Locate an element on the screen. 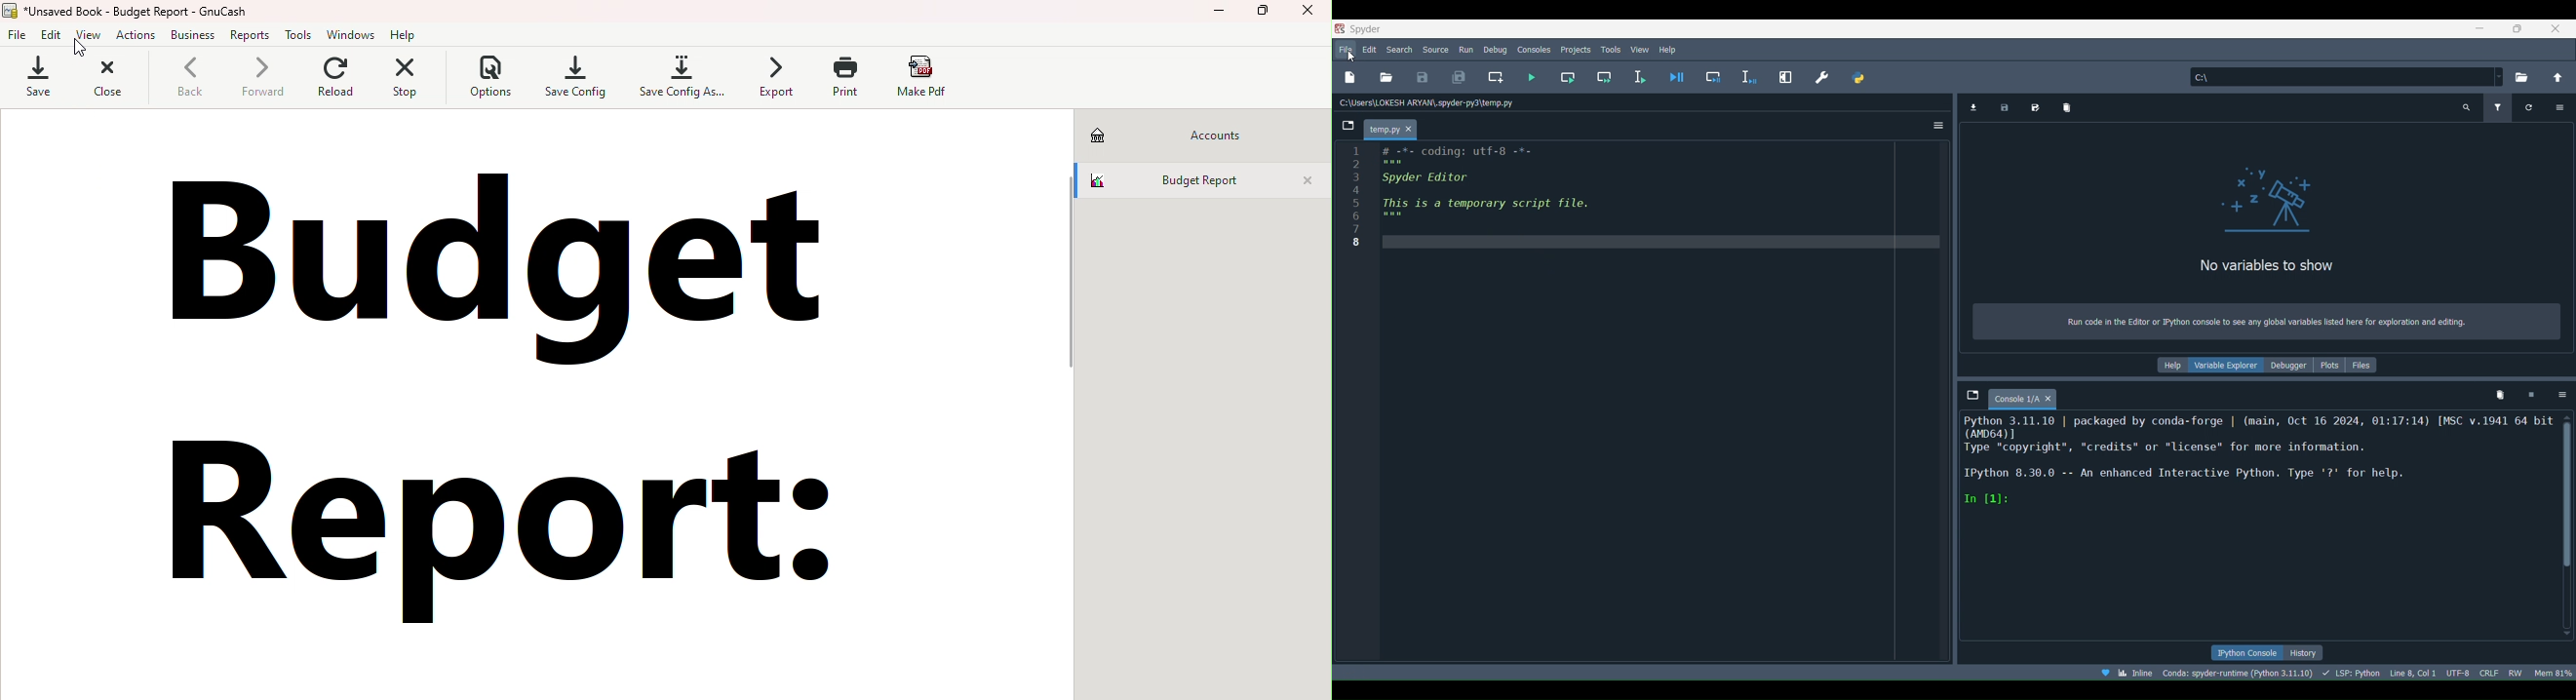 The width and height of the screenshot is (2576, 700). Create new cell at the current line (Ctrl + 2) is located at coordinates (1492, 76).